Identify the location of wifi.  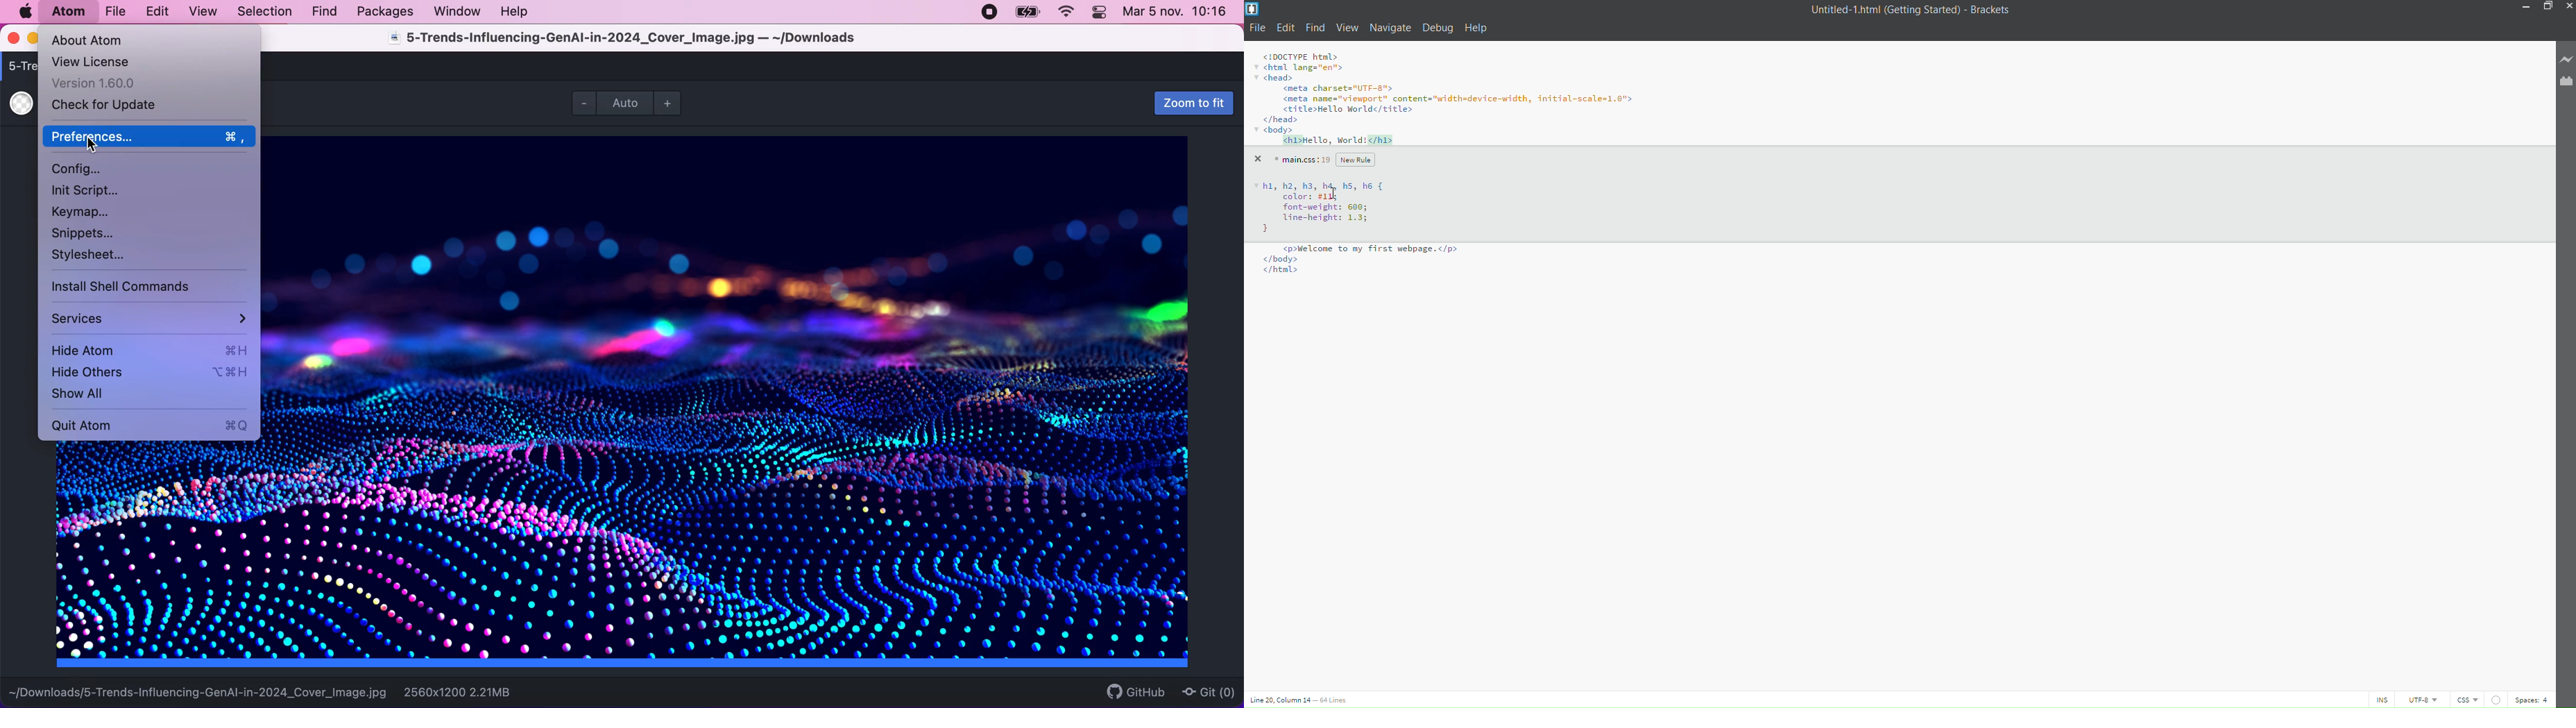
(1064, 12).